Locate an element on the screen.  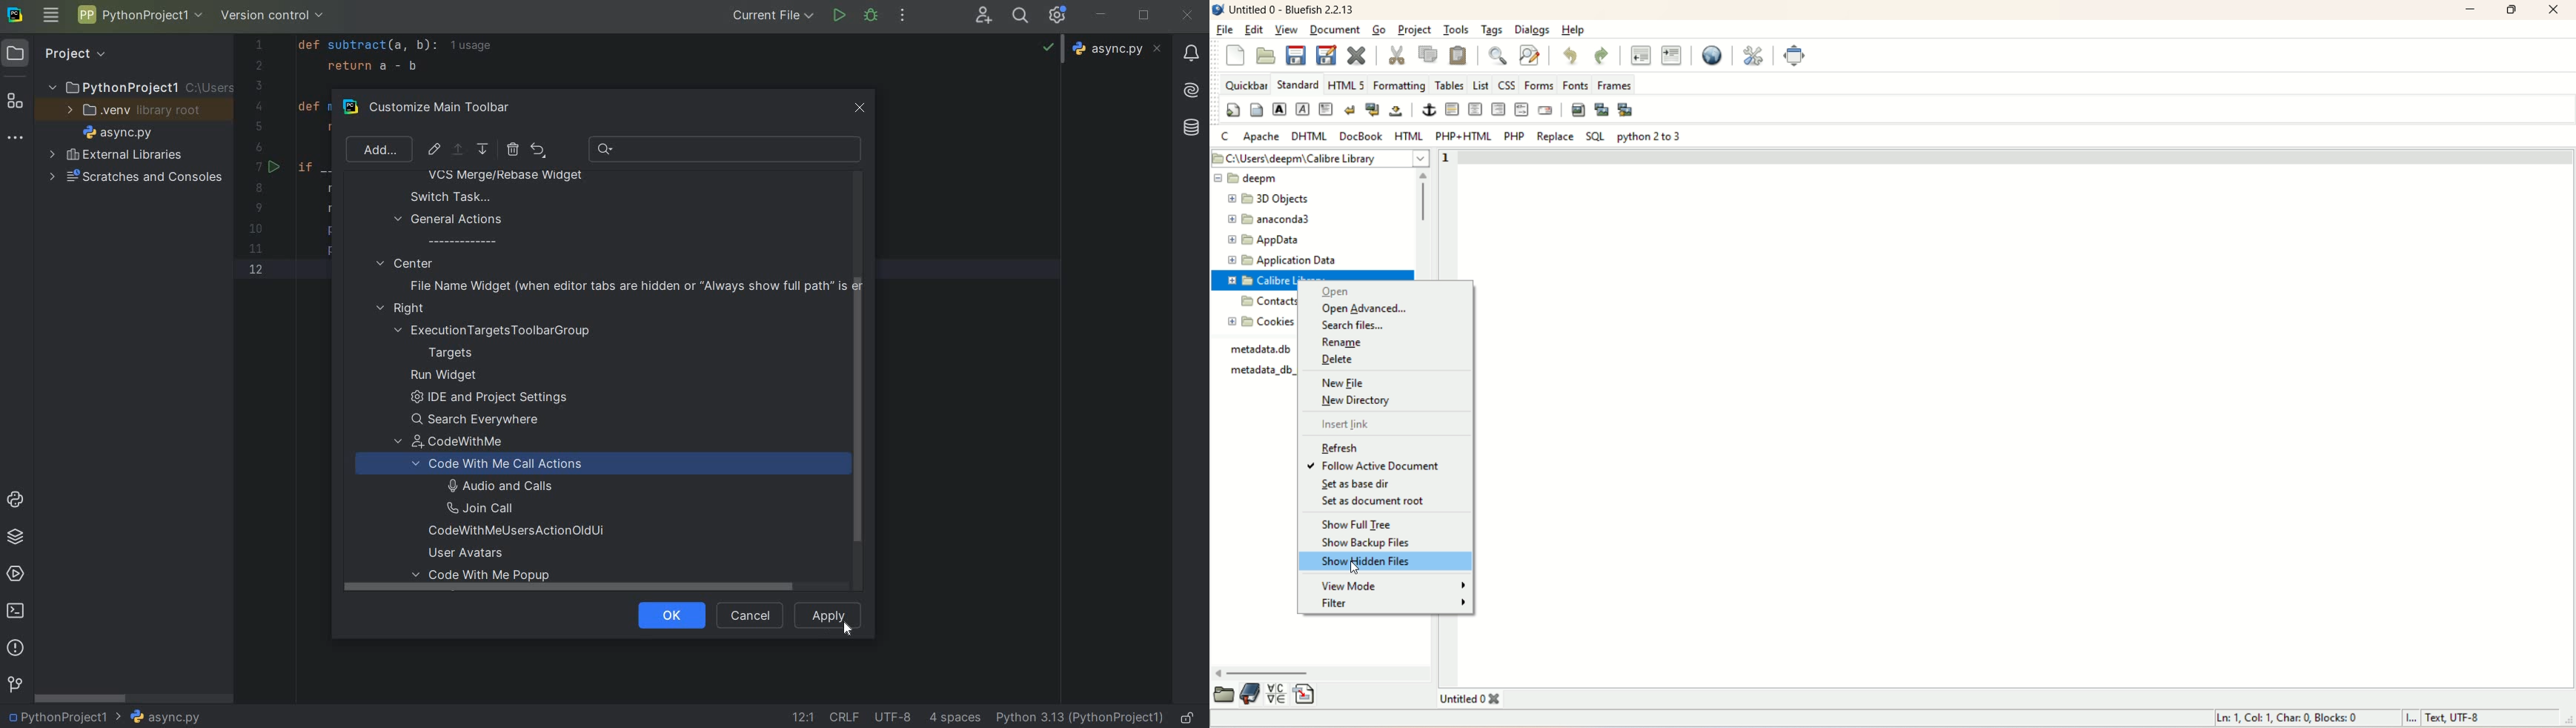
open is located at coordinates (1335, 292).